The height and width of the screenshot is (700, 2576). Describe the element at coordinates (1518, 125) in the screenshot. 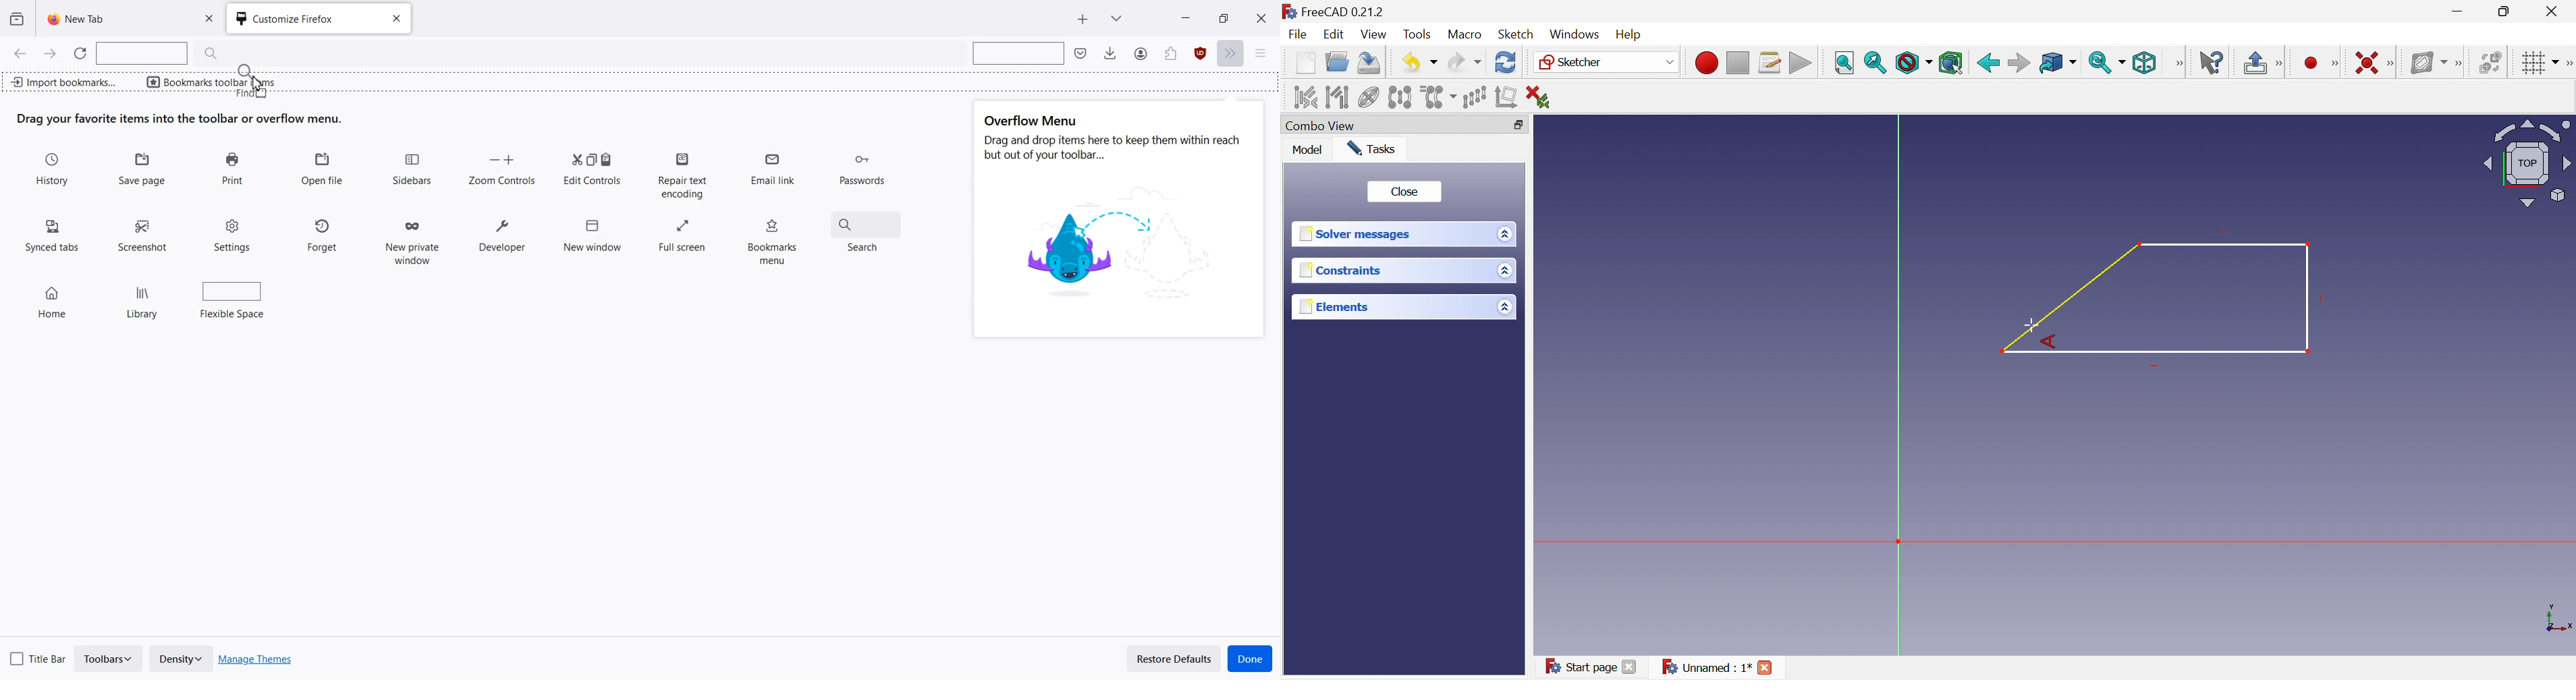

I see `Change view` at that location.